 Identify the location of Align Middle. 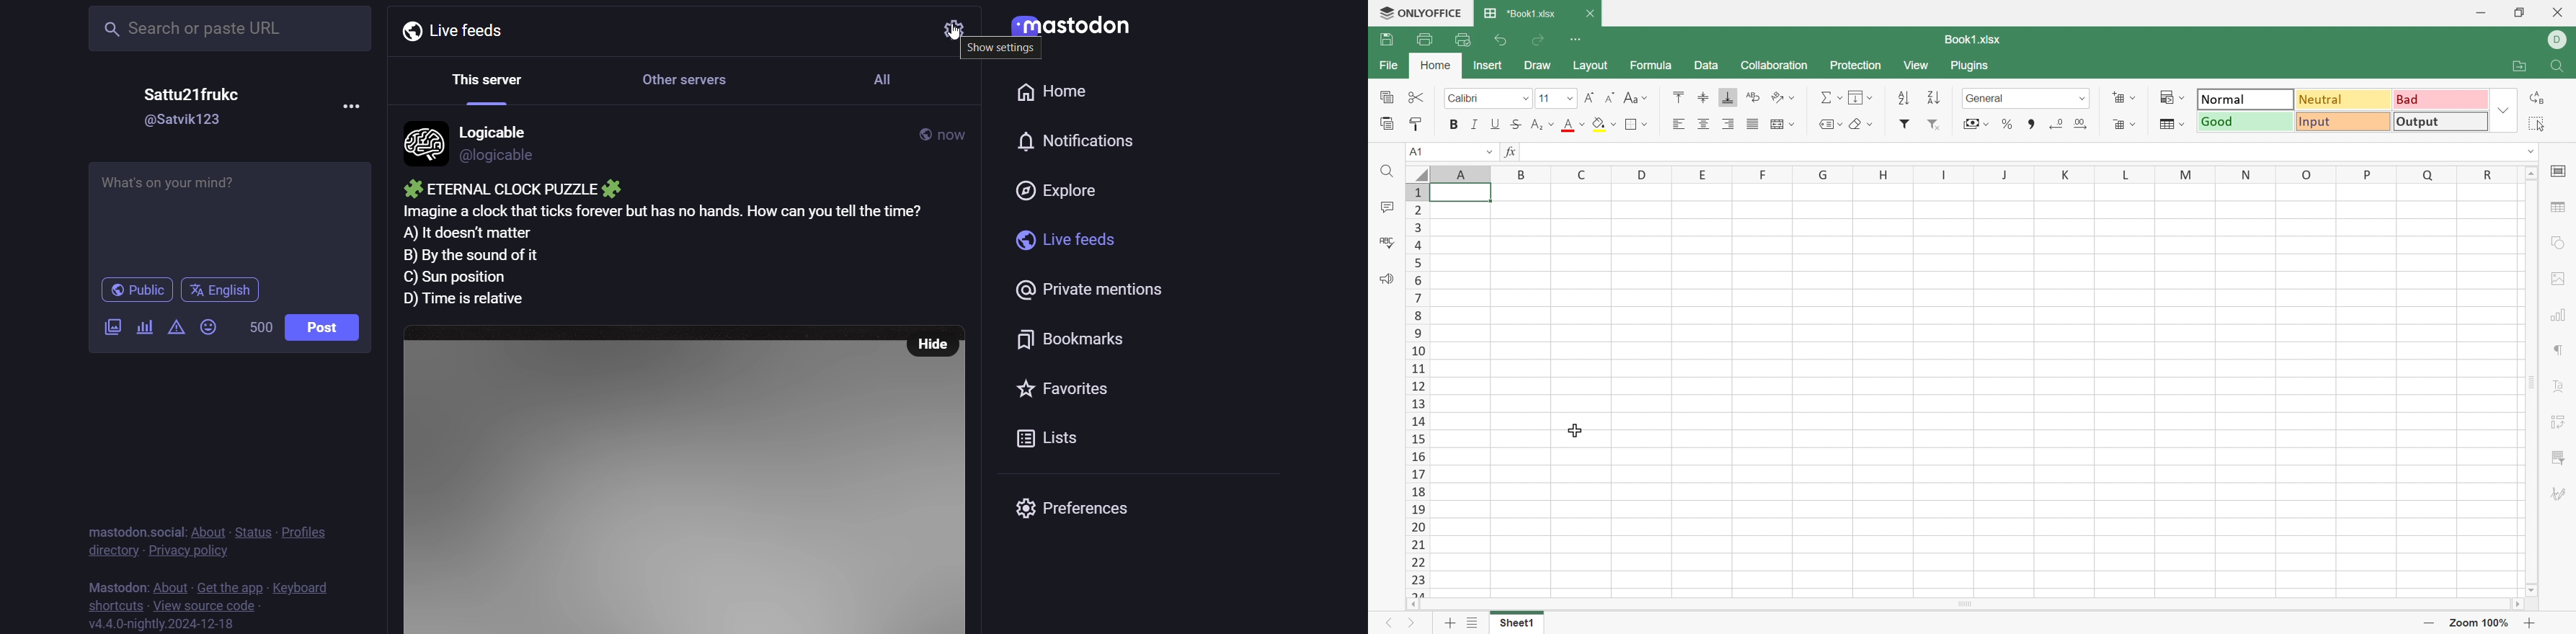
(1704, 96).